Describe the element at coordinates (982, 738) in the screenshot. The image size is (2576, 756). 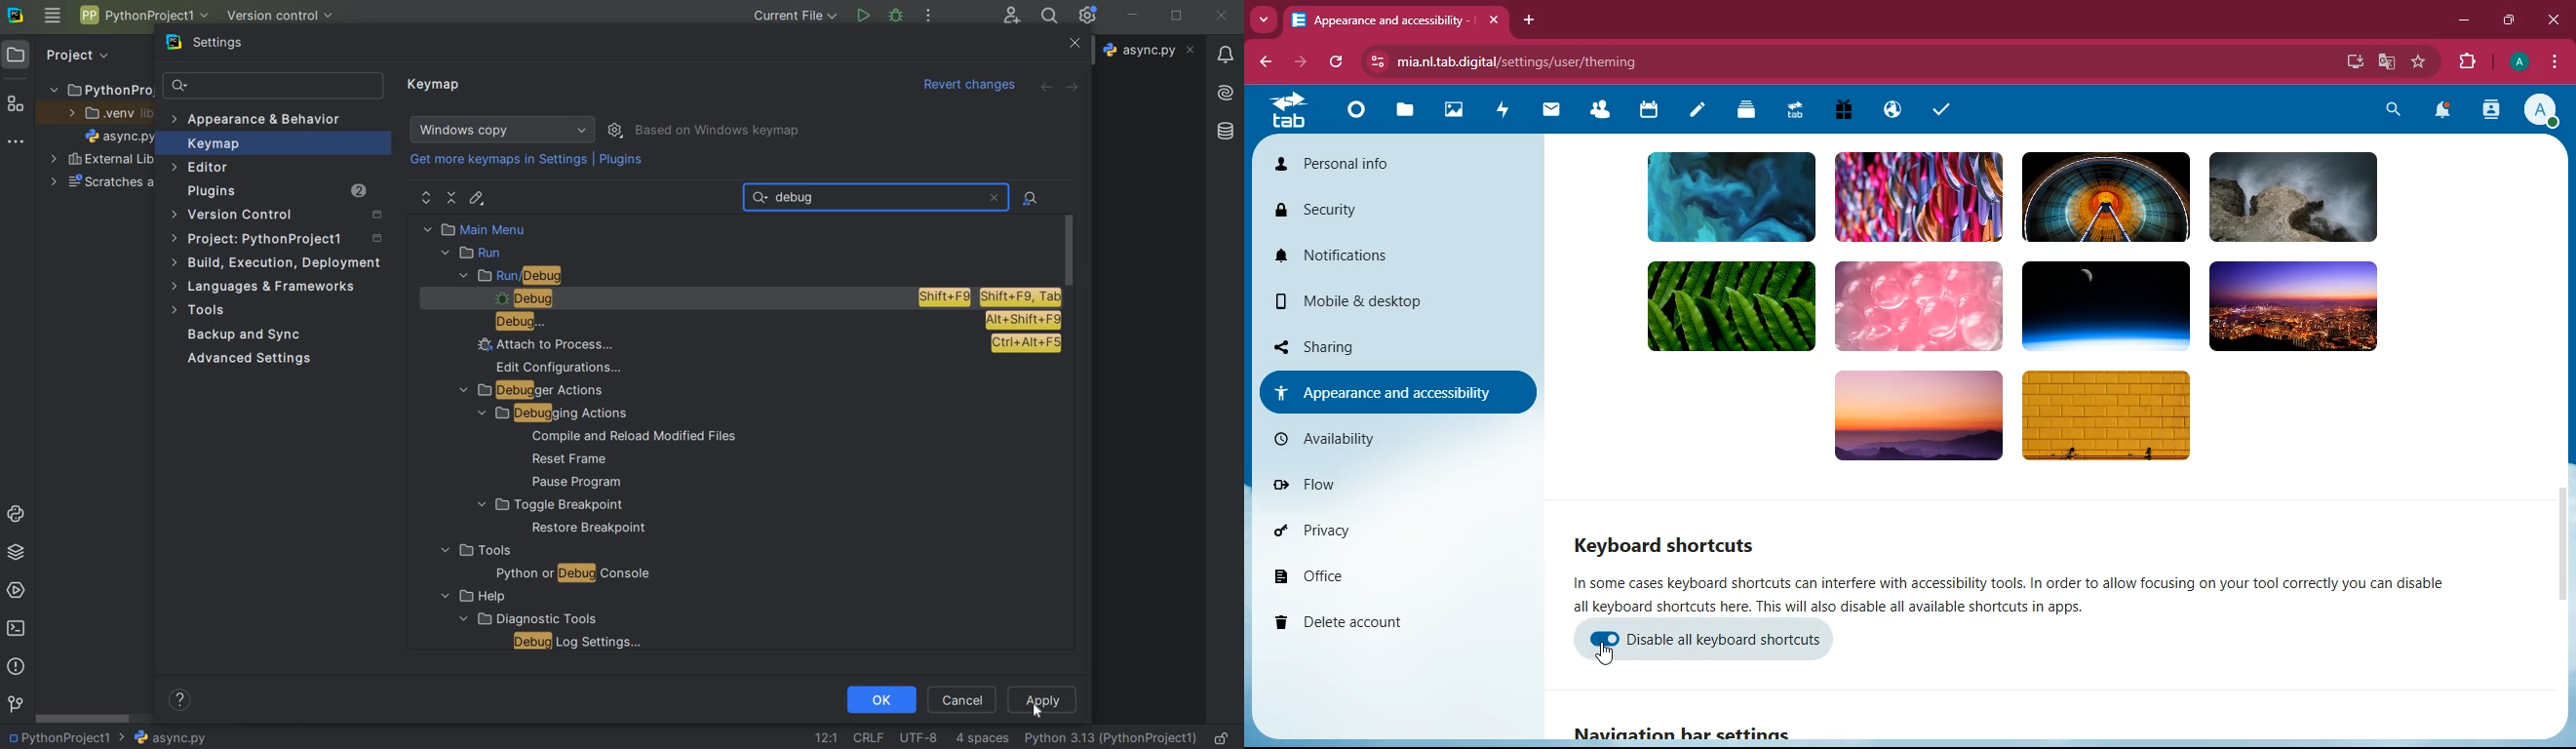
I see `indent` at that location.